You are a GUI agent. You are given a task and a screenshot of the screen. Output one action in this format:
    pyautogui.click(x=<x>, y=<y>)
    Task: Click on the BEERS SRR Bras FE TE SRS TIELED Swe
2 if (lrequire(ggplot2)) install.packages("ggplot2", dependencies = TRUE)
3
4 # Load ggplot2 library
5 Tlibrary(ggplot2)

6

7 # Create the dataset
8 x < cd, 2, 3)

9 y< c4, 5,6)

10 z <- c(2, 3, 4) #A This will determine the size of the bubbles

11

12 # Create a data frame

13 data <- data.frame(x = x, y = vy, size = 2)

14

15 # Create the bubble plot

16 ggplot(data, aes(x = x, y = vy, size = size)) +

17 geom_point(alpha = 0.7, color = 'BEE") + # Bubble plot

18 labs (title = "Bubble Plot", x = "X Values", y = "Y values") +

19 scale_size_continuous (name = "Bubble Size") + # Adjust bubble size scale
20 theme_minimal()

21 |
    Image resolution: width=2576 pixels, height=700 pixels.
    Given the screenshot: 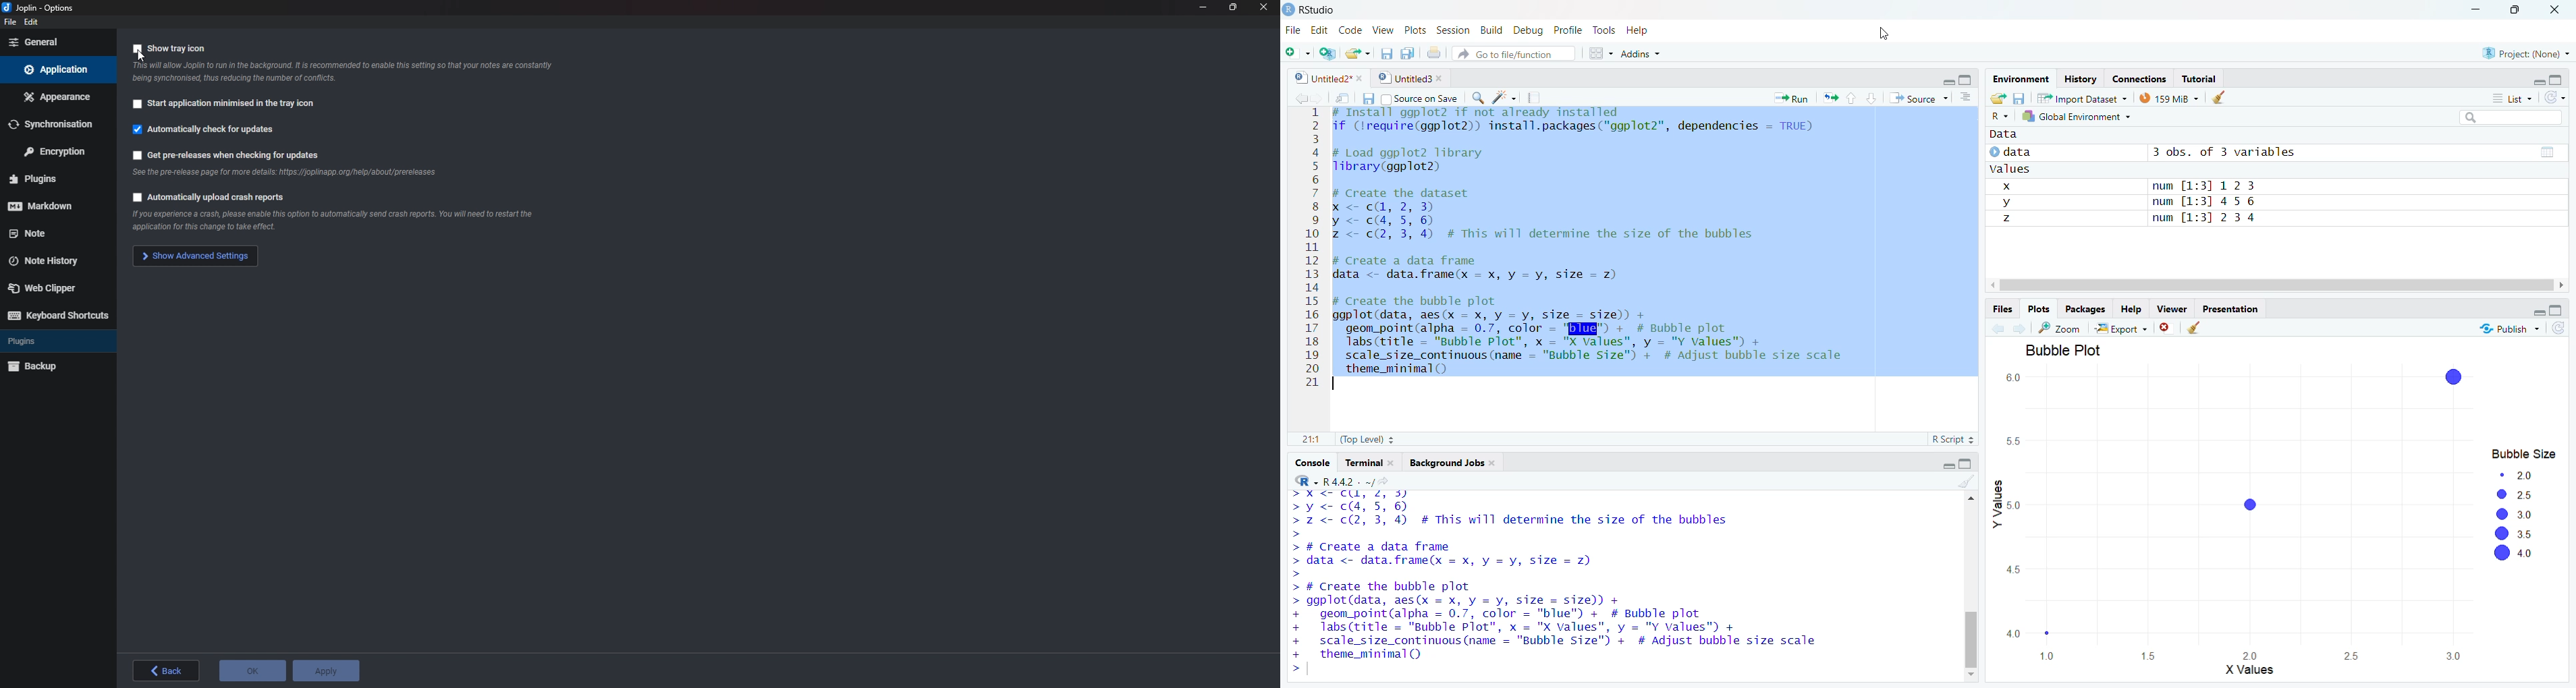 What is the action you would take?
    pyautogui.click(x=1629, y=254)
    